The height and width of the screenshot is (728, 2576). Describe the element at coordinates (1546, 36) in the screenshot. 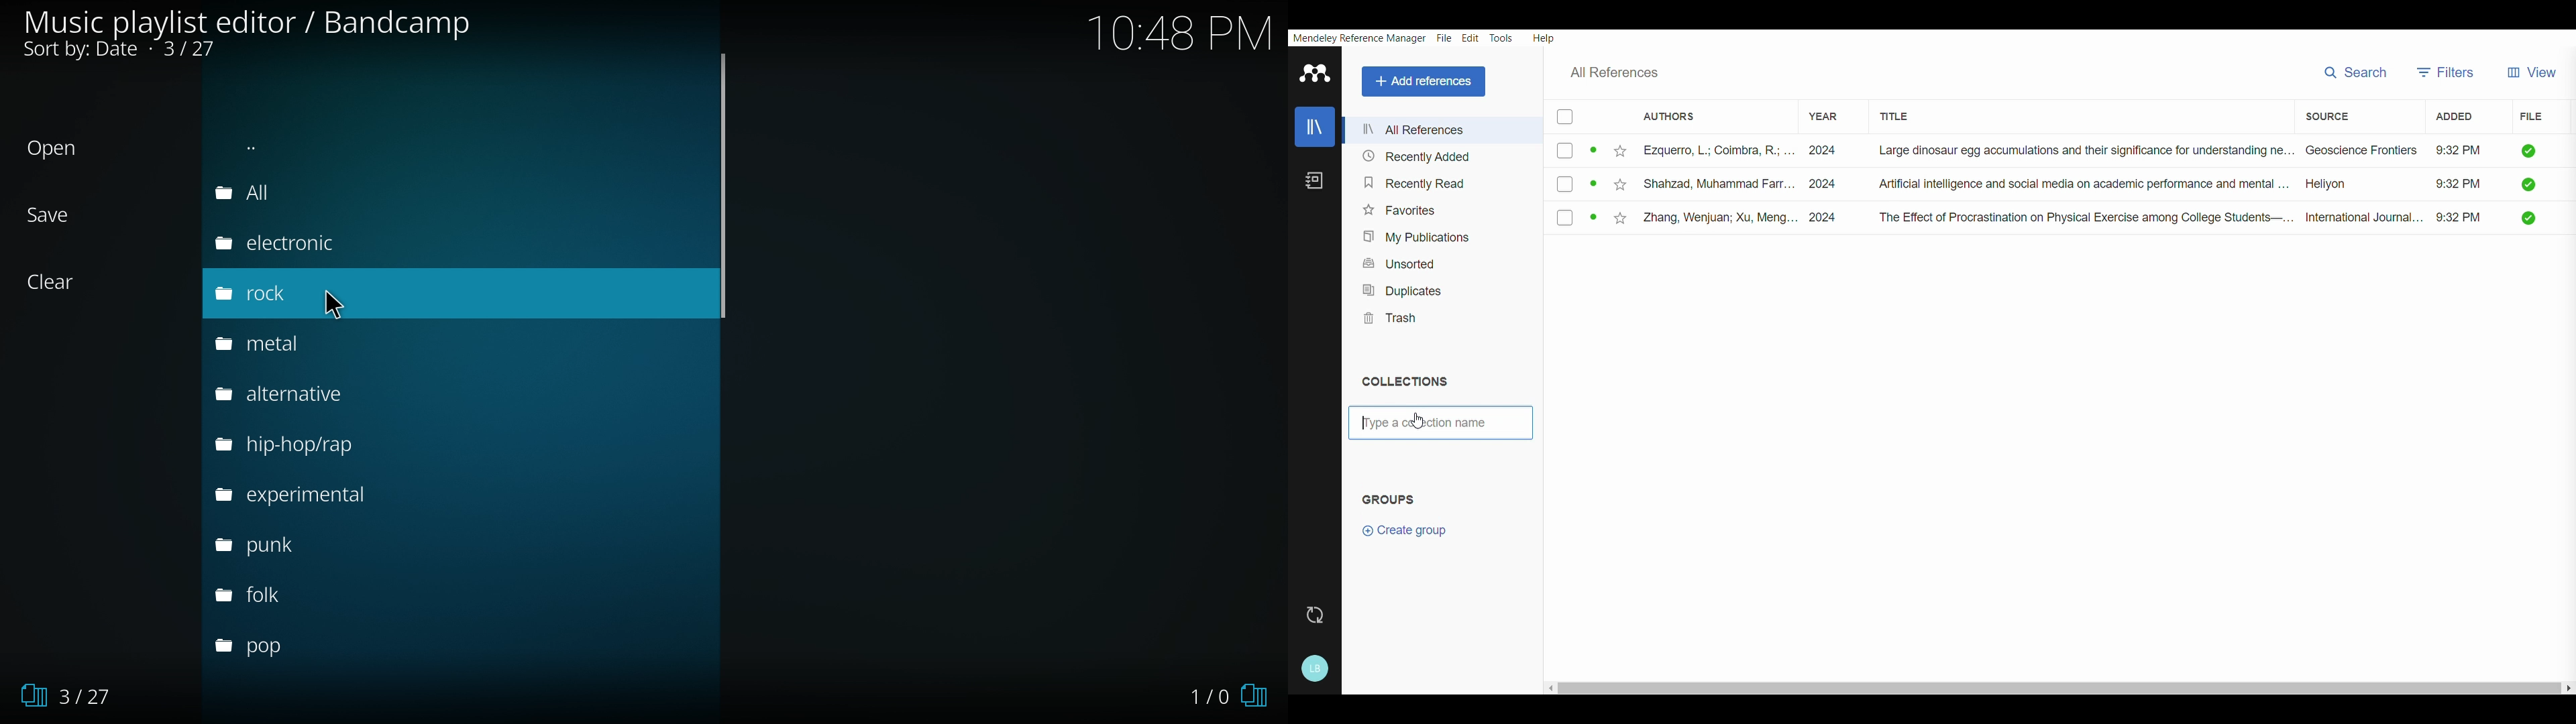

I see `Help` at that location.